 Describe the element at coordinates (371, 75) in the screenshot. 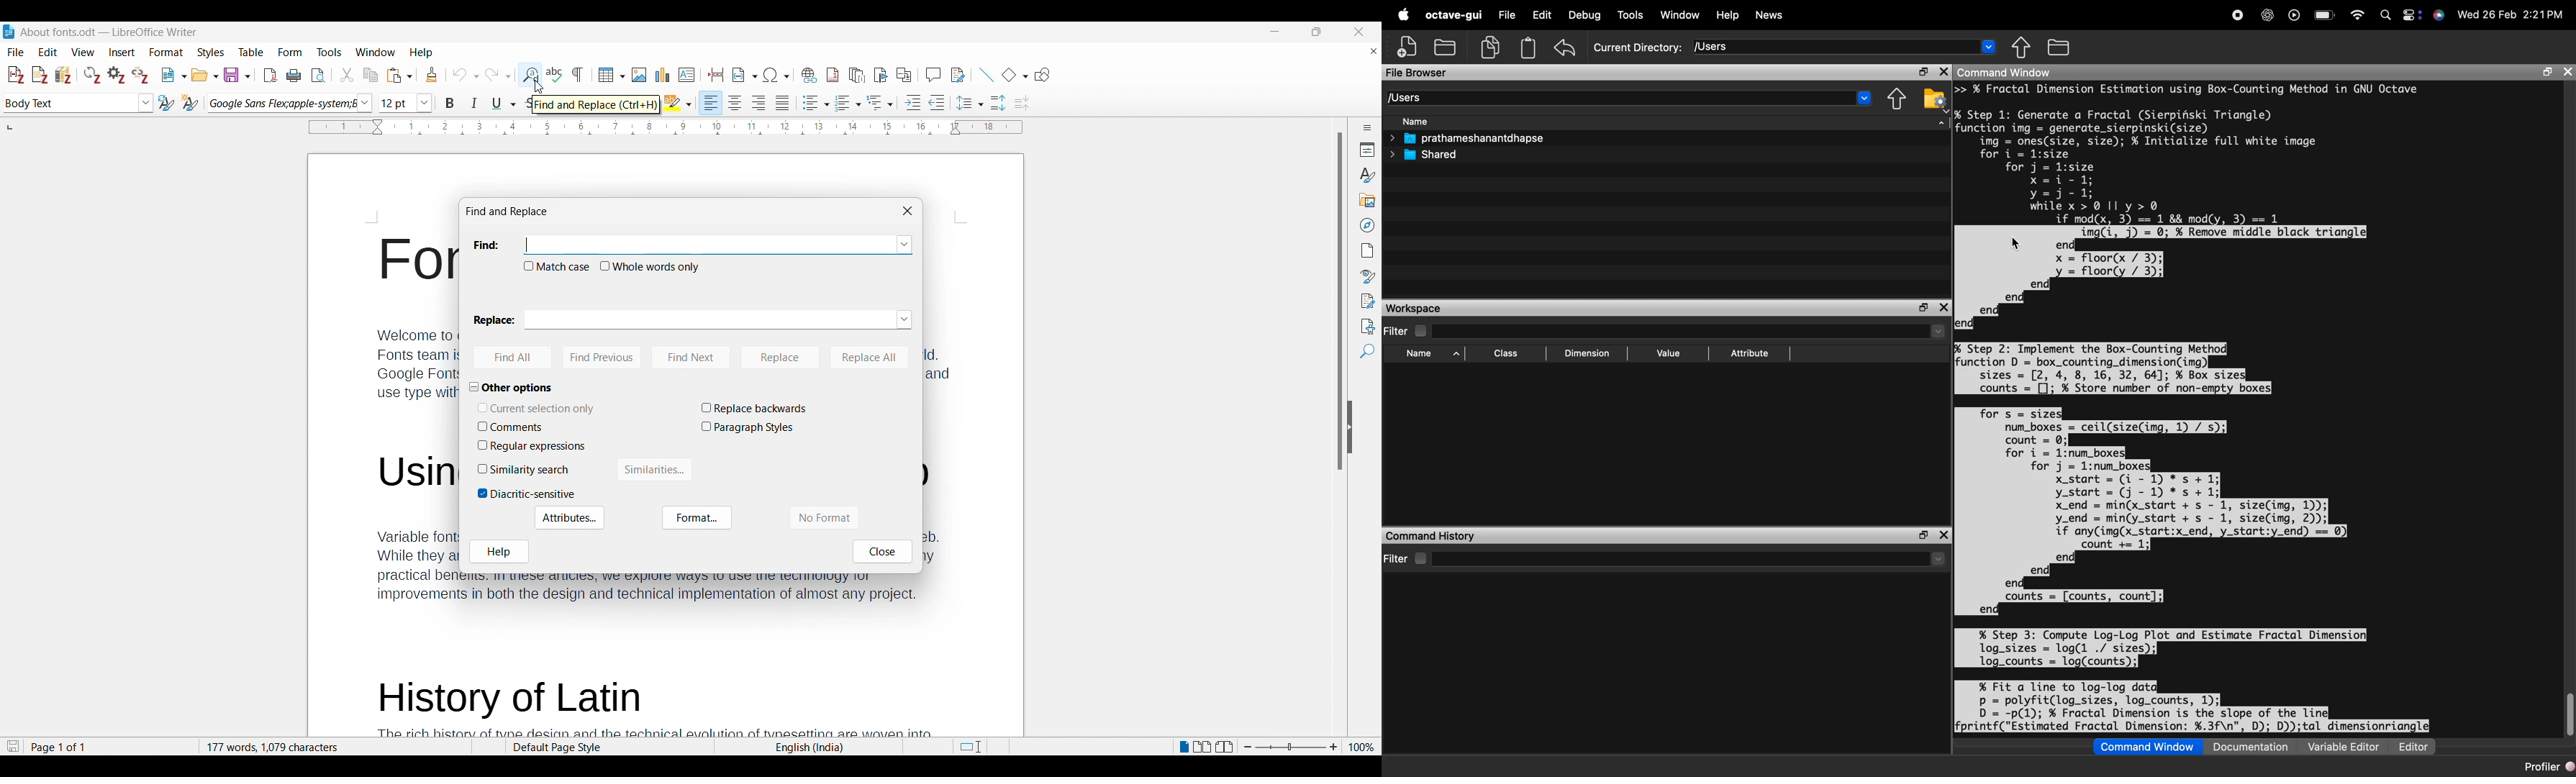

I see `Copy` at that location.